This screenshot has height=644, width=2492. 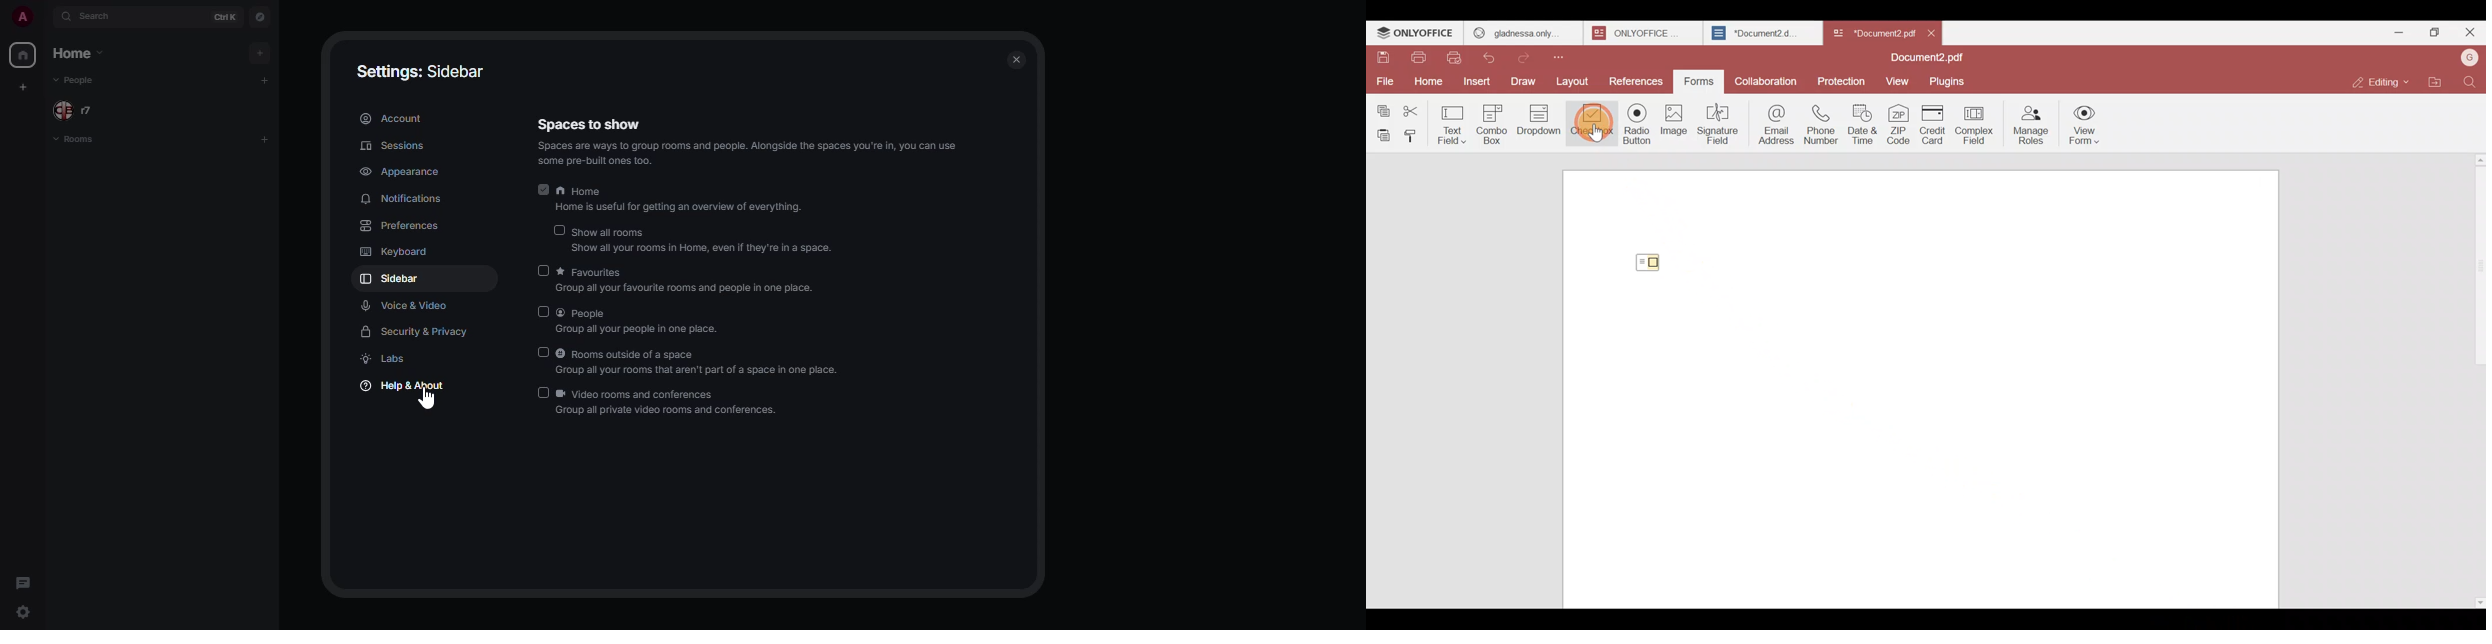 What do you see at coordinates (1767, 78) in the screenshot?
I see `Collaboration` at bounding box center [1767, 78].